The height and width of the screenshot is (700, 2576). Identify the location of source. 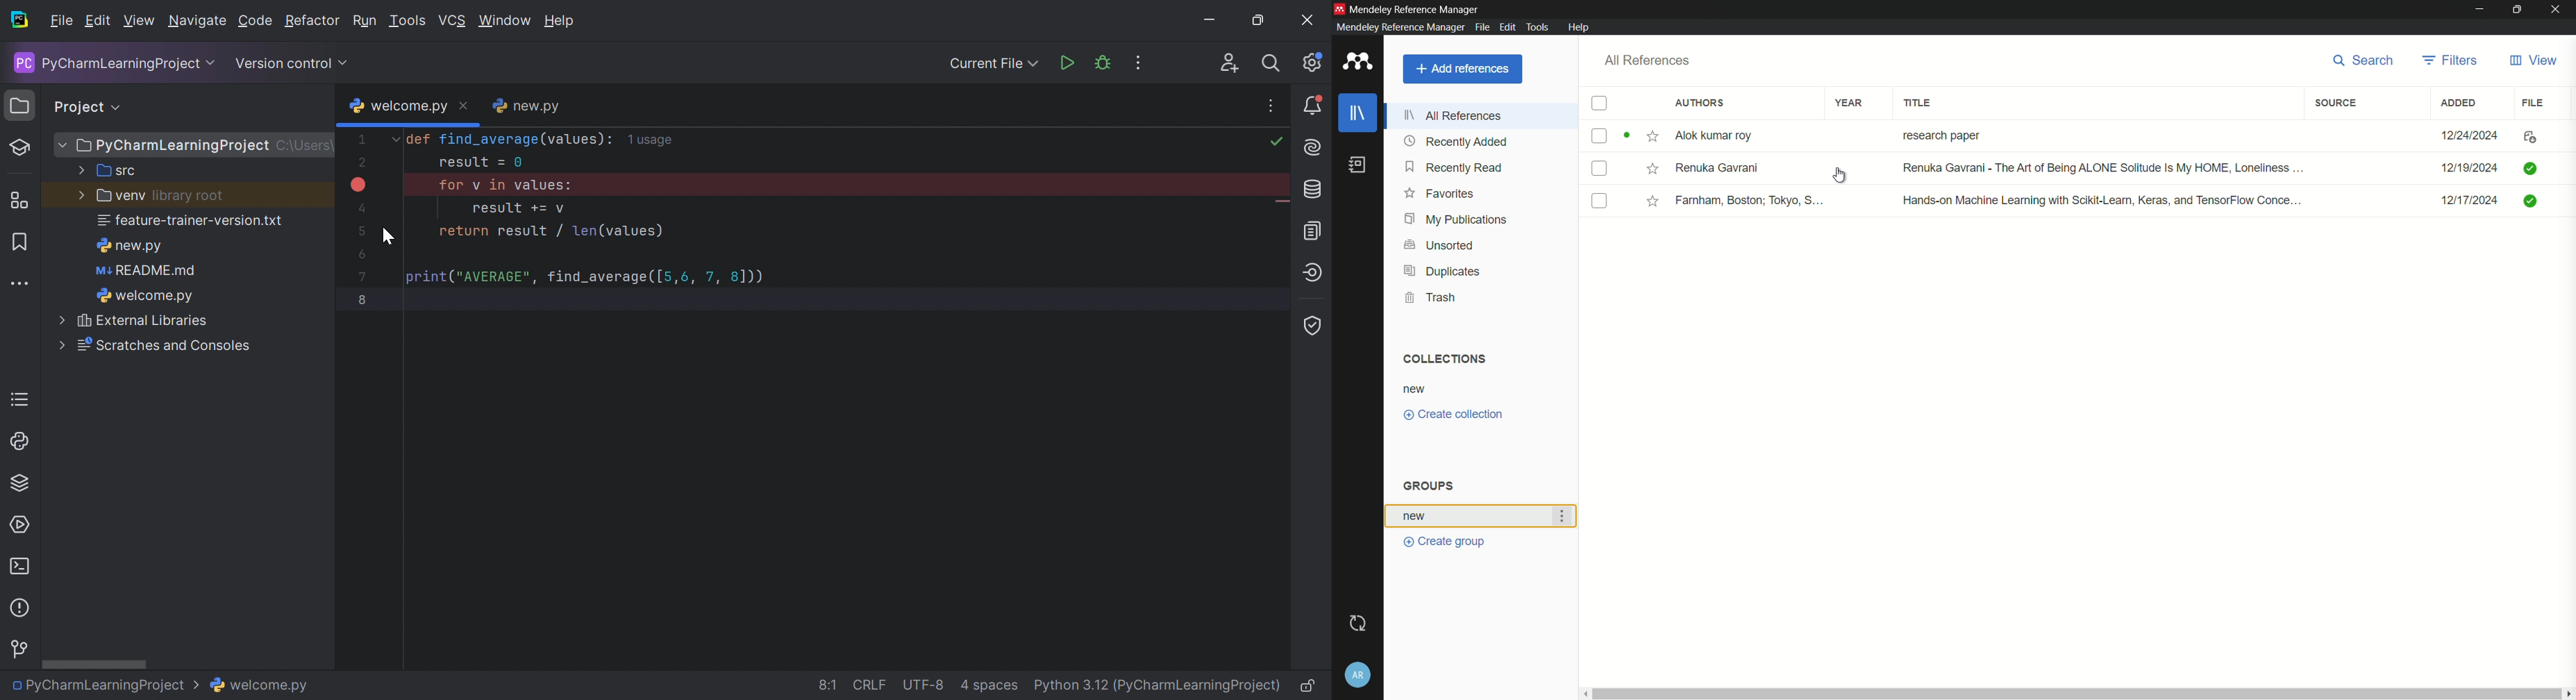
(2335, 103).